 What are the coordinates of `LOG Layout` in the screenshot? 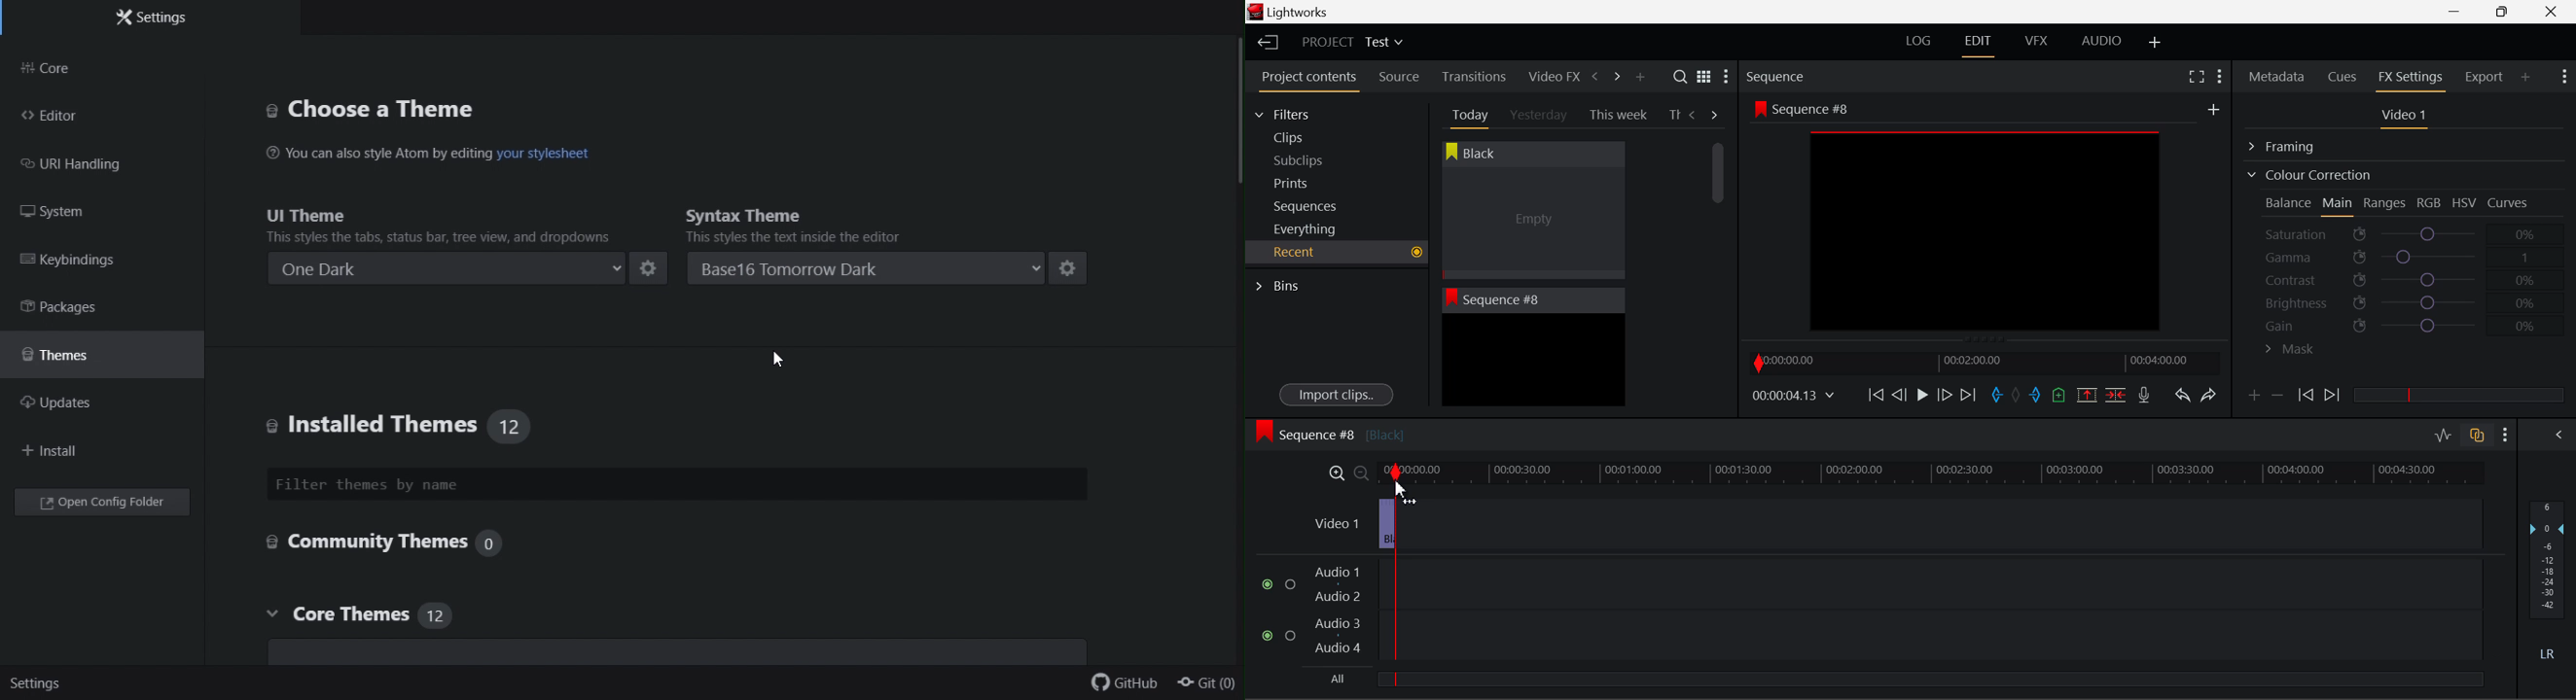 It's located at (1918, 40).